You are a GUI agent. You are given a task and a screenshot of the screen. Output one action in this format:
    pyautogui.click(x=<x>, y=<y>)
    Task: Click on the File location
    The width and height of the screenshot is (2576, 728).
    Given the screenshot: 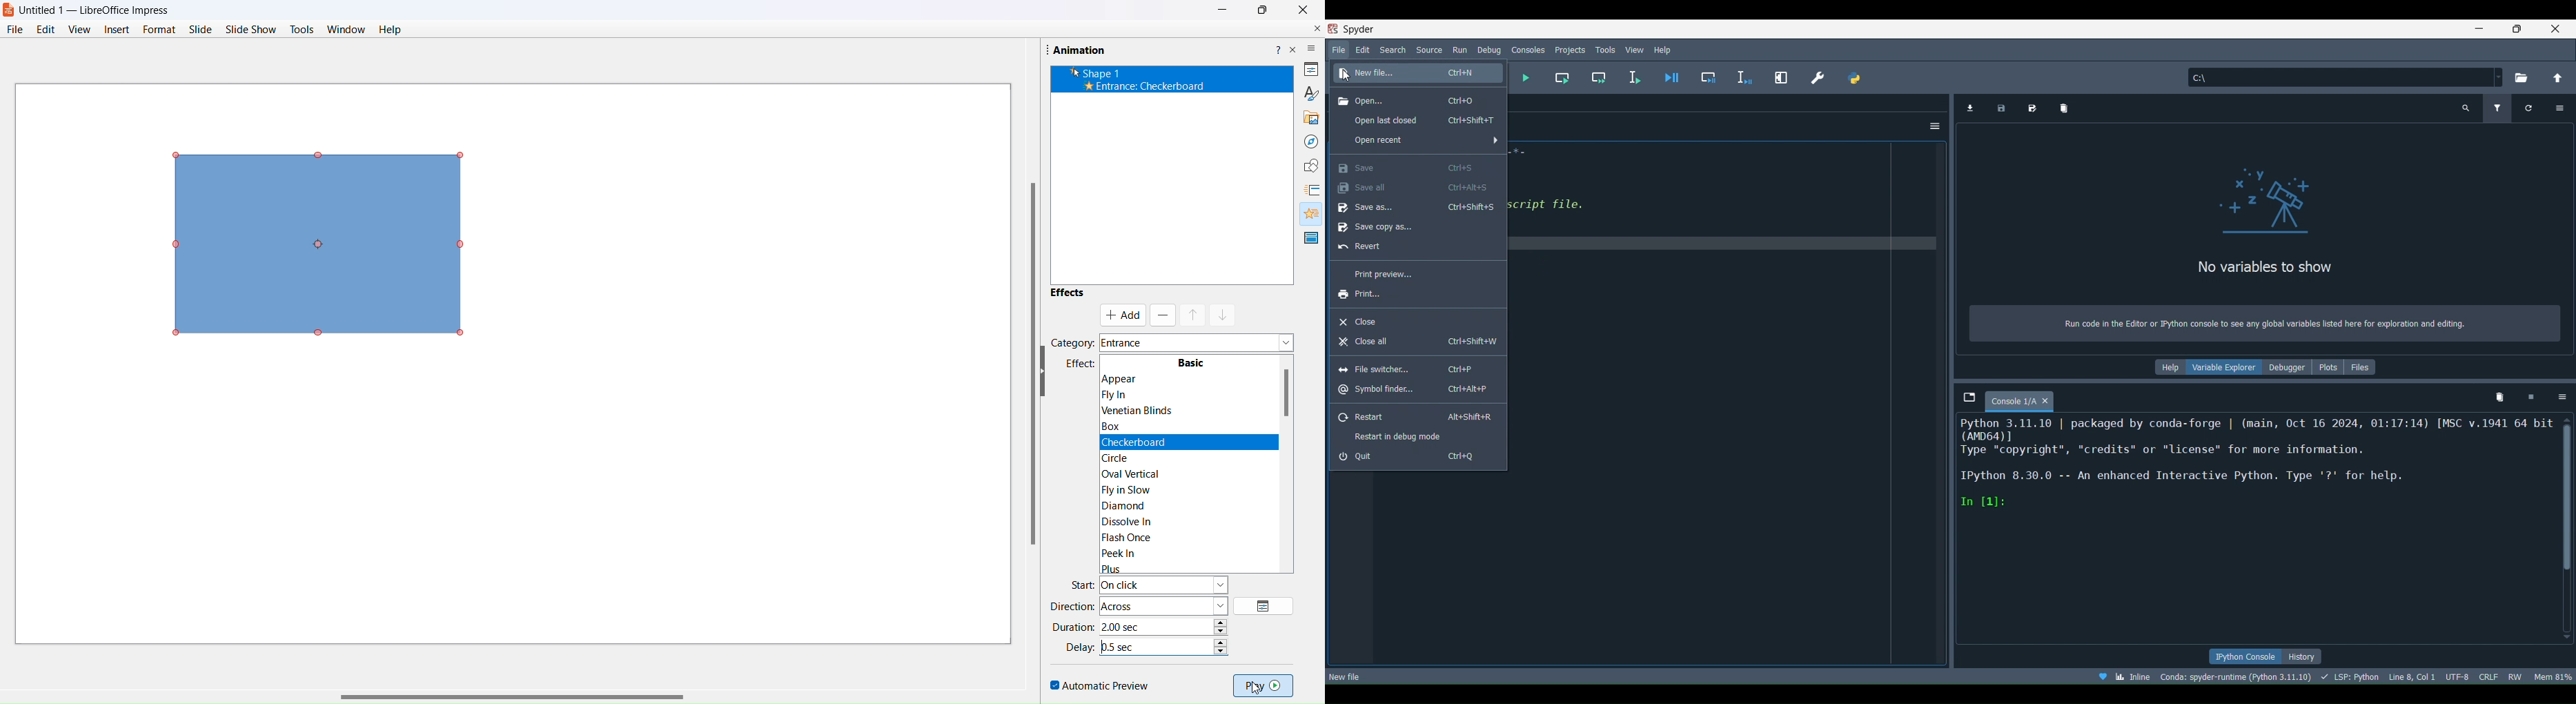 What is the action you would take?
    pyautogui.click(x=2343, y=76)
    